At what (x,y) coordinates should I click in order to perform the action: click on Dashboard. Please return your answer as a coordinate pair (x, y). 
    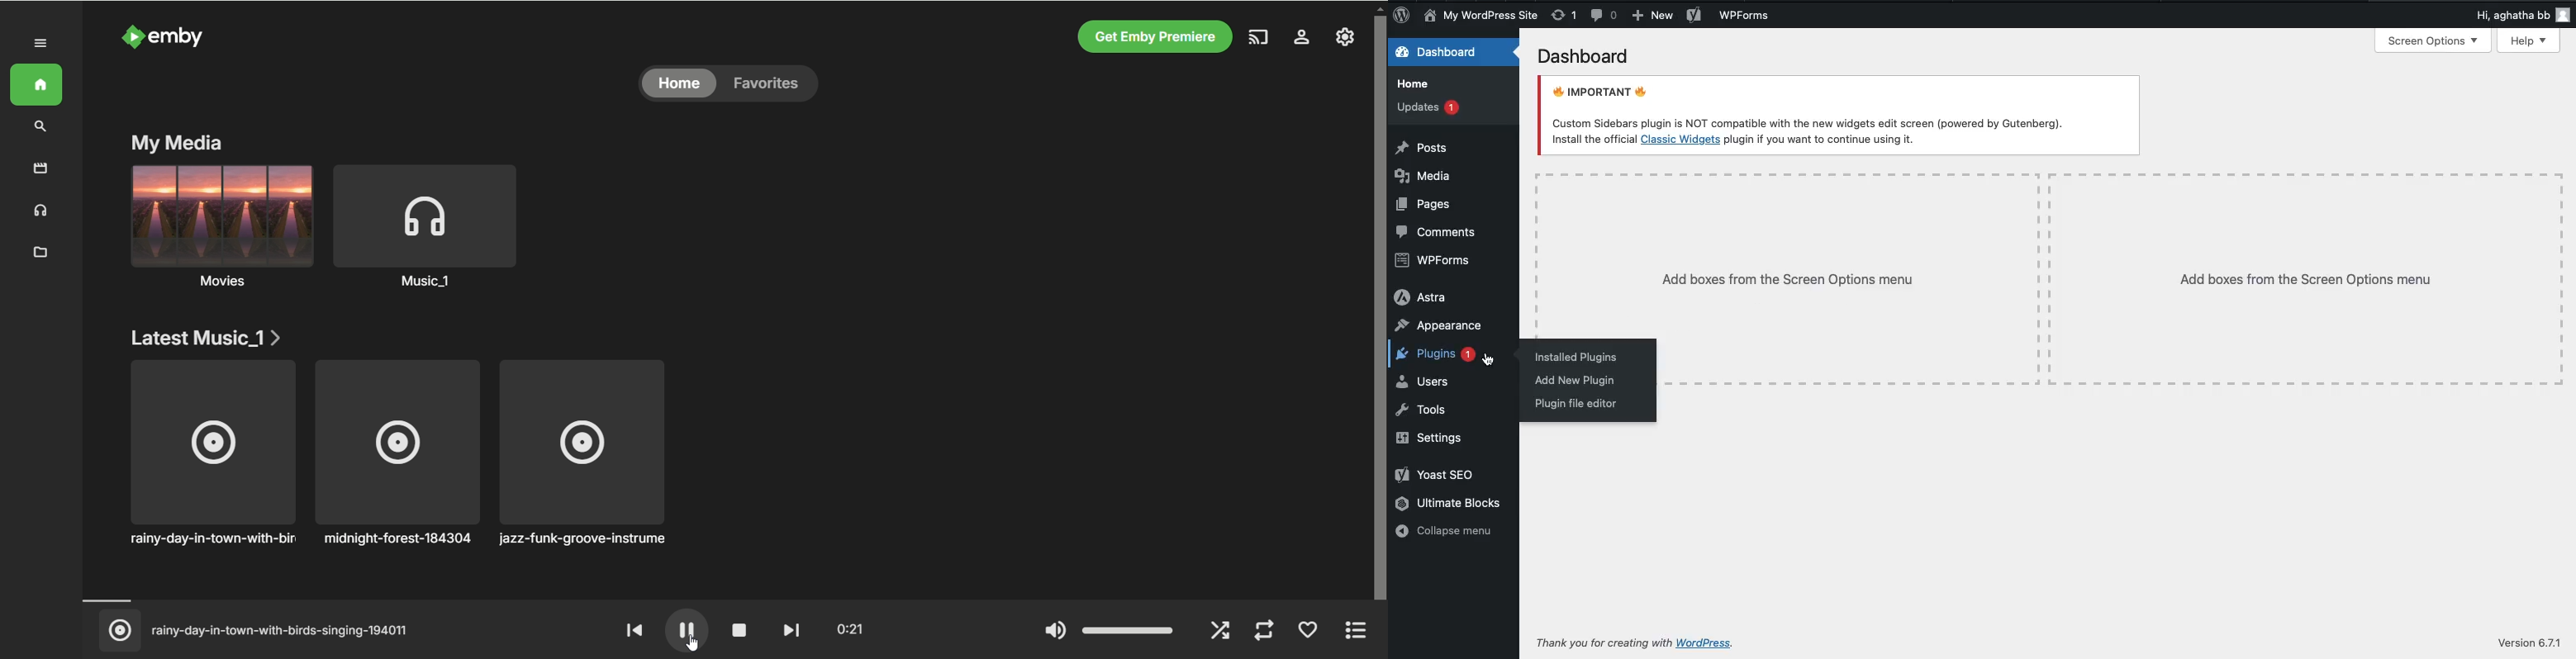
    Looking at the image, I should click on (1585, 56).